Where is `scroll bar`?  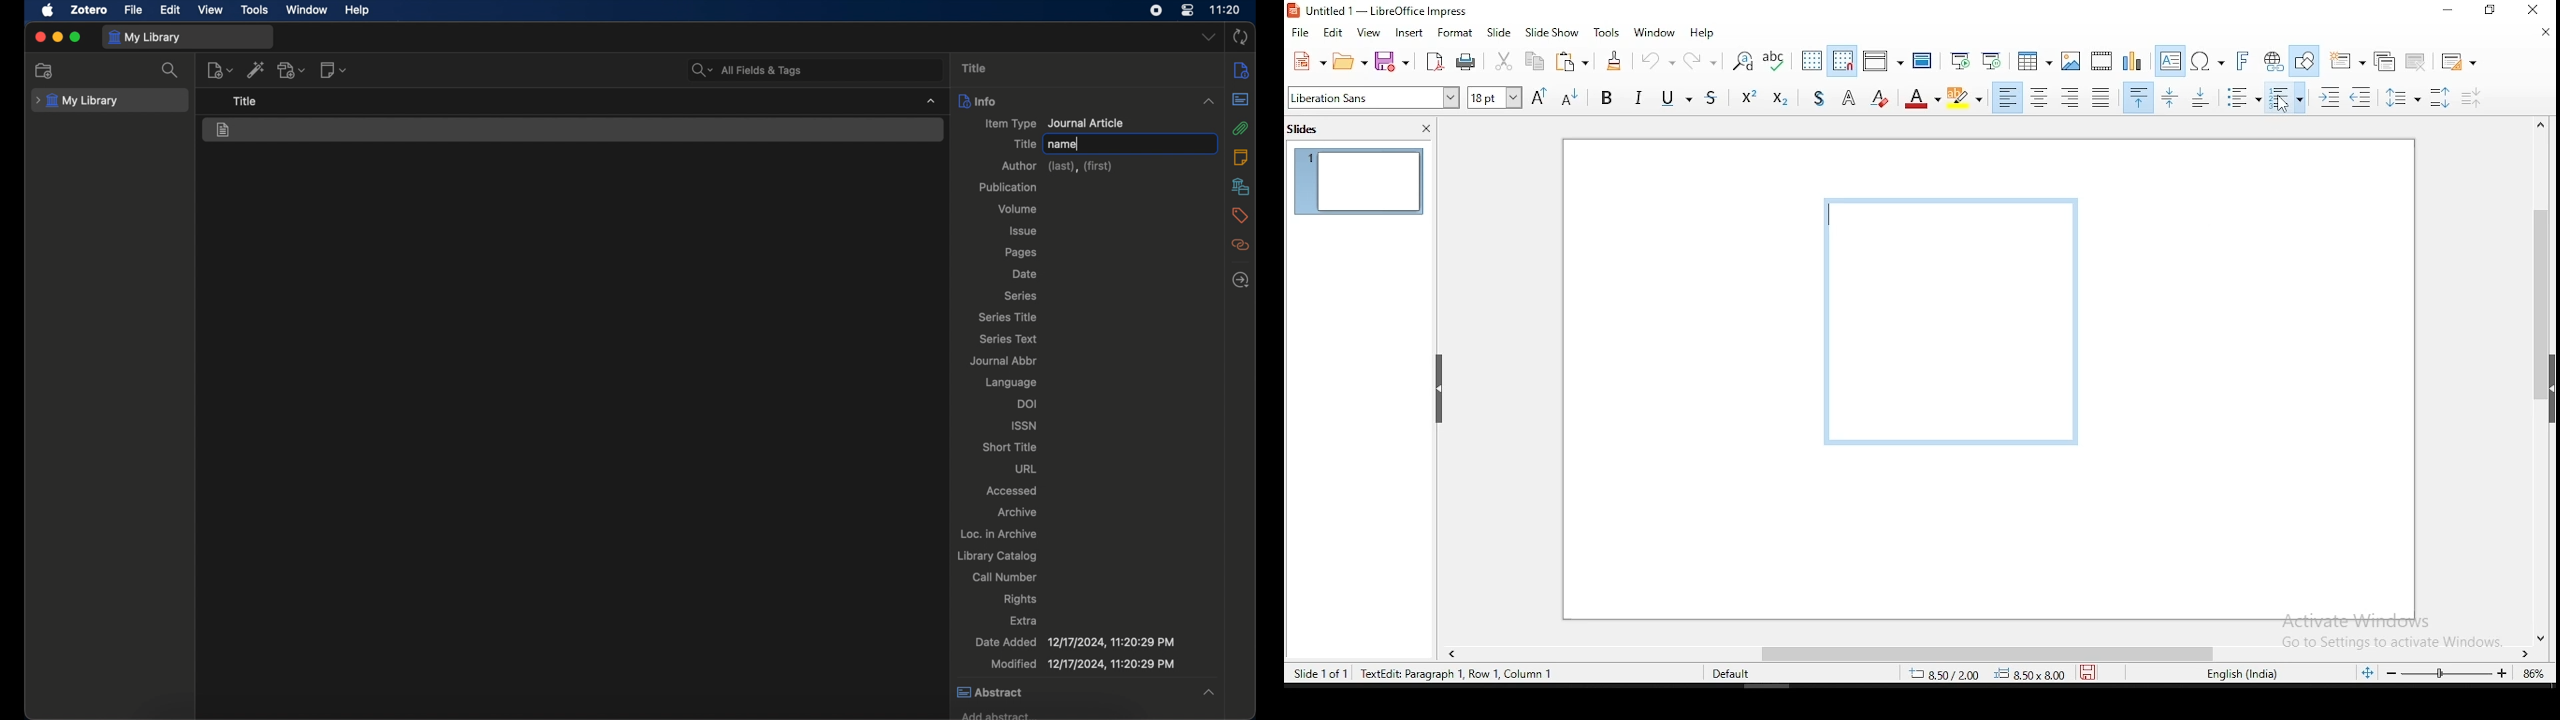
scroll bar is located at coordinates (1994, 653).